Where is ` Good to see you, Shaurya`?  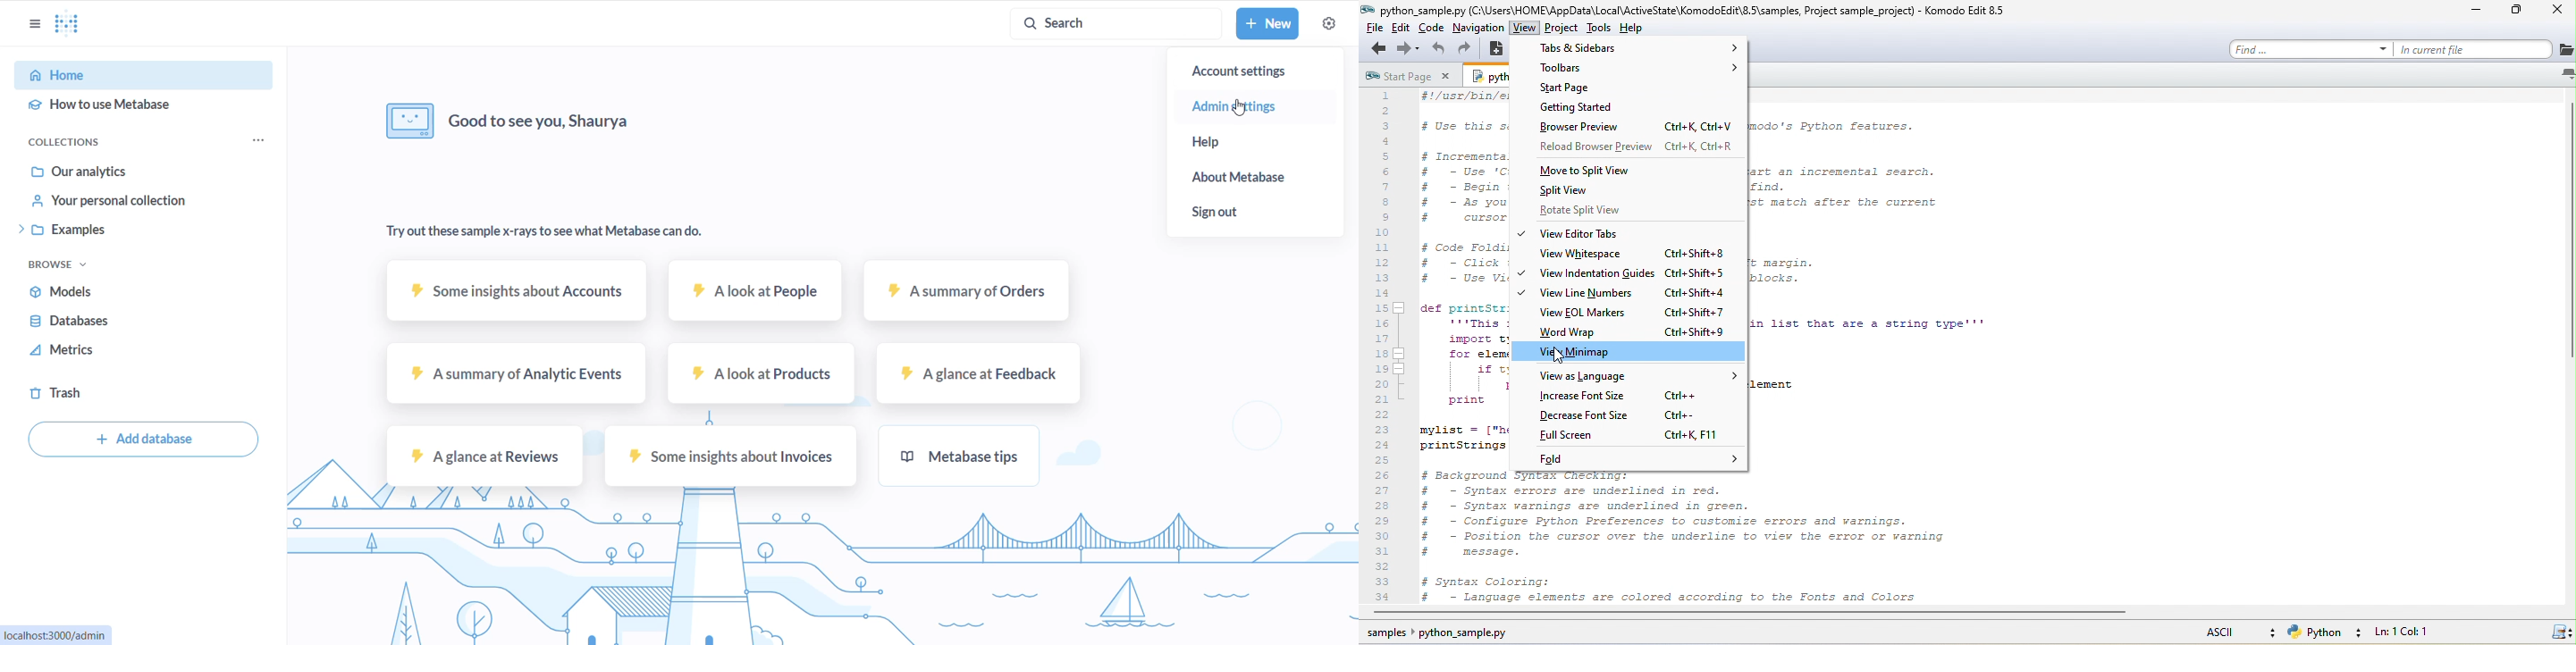  Good to see you, Shaurya is located at coordinates (511, 120).